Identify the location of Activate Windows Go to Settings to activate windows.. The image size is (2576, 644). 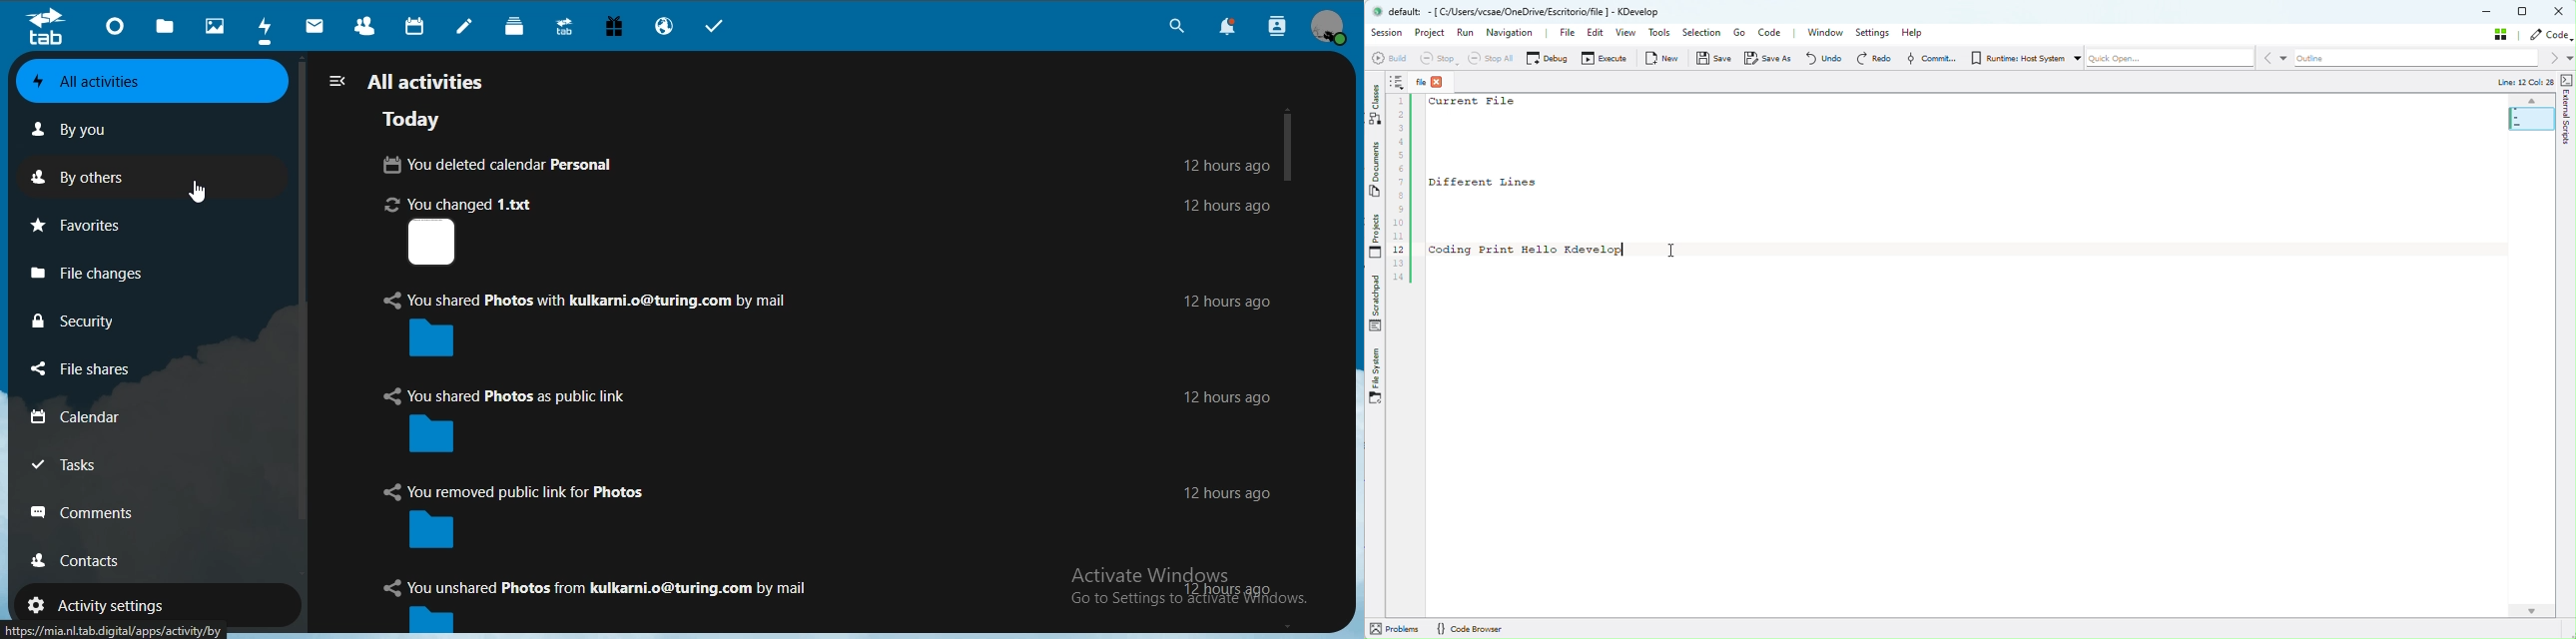
(1184, 590).